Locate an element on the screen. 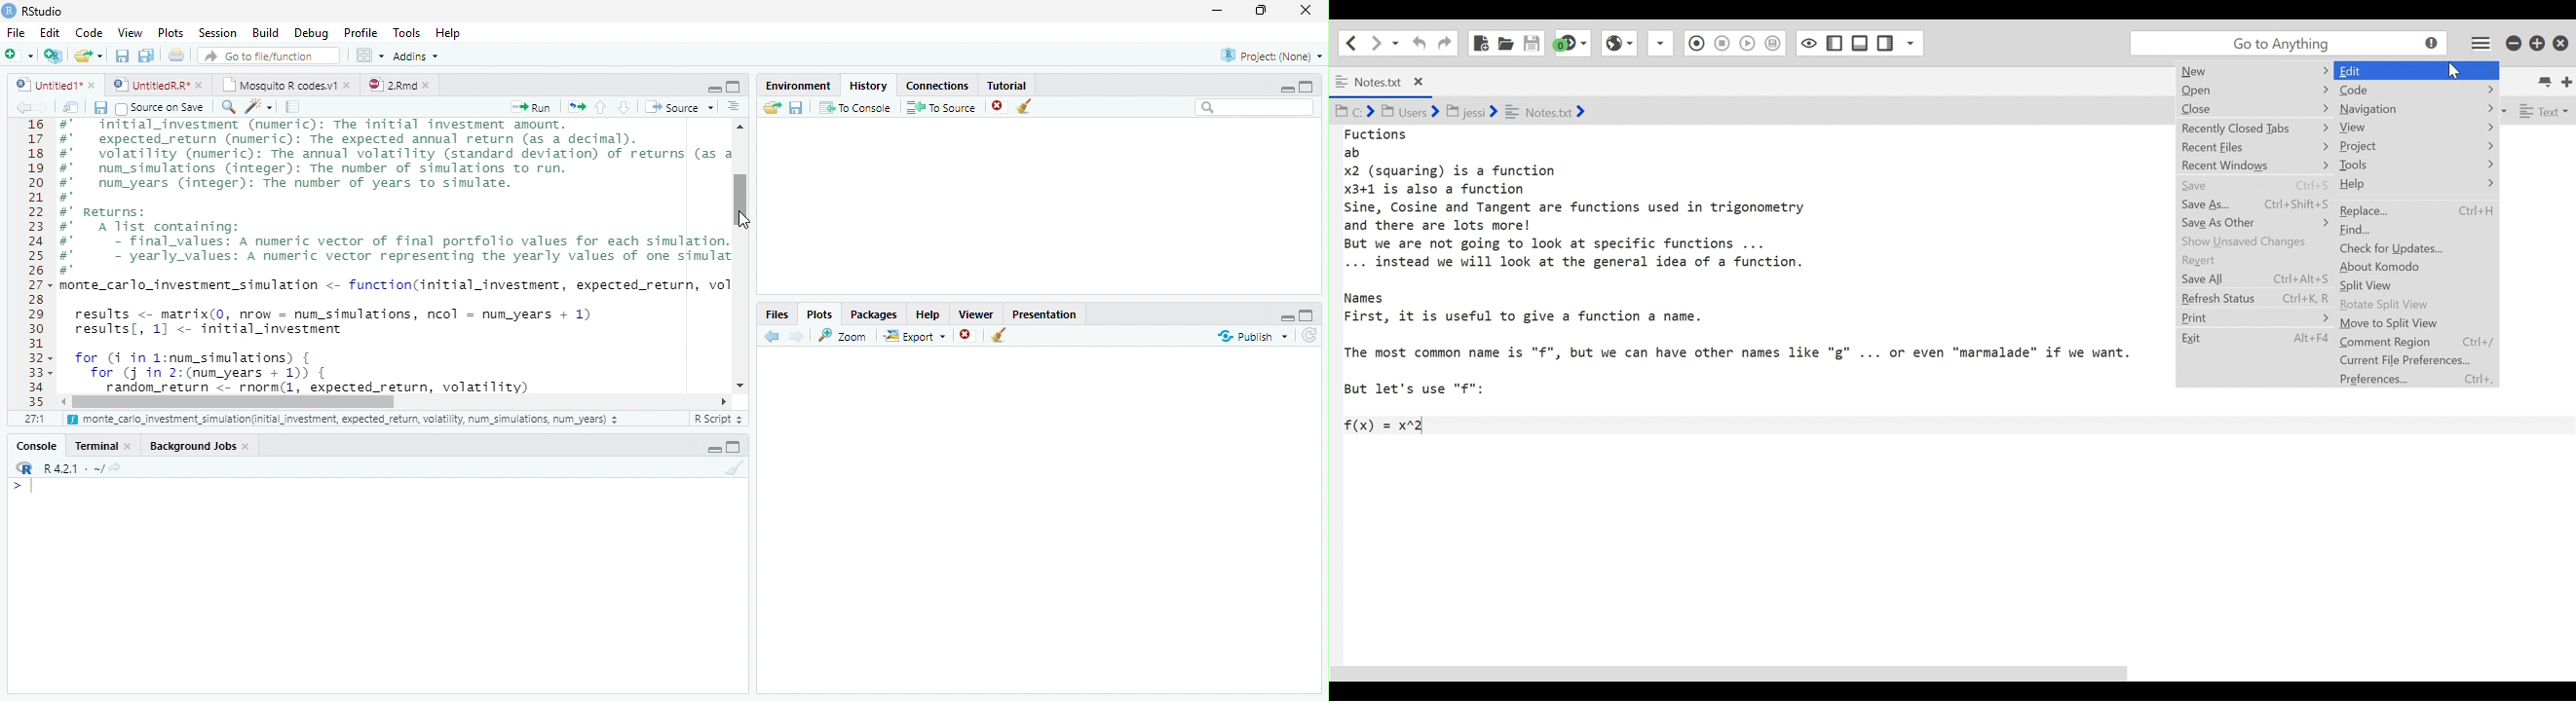 The width and height of the screenshot is (2576, 728). Presentation is located at coordinates (1044, 313).